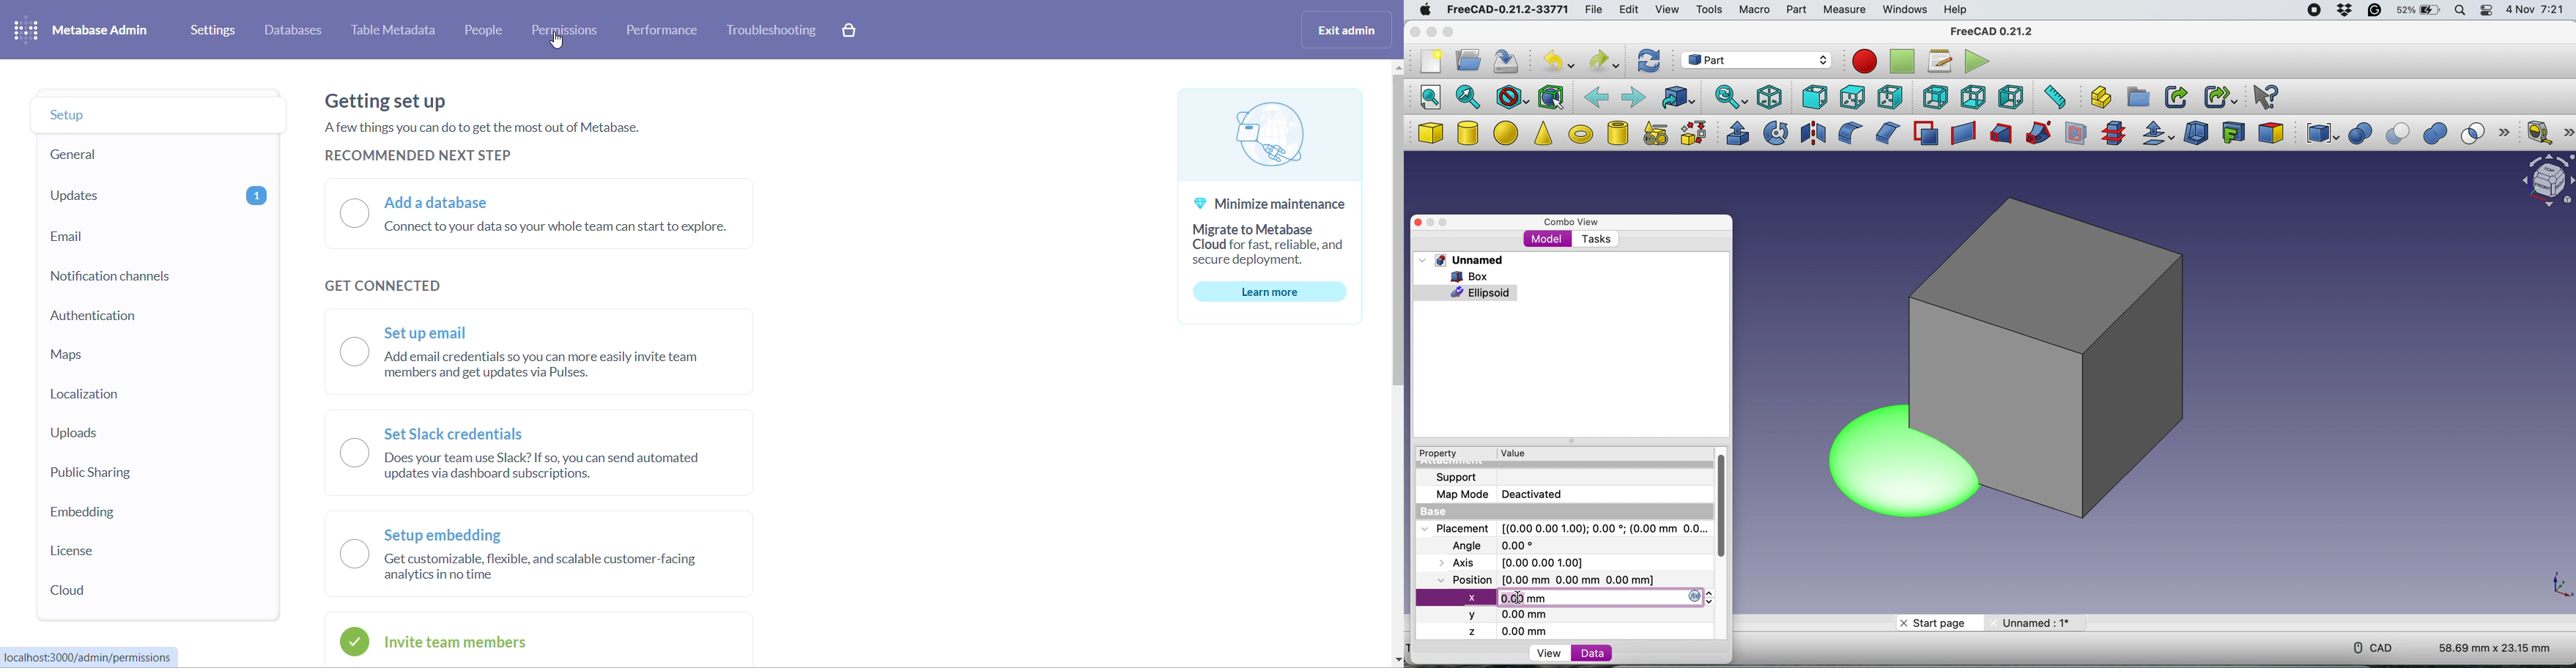 The height and width of the screenshot is (672, 2576). I want to click on create part, so click(2098, 98).